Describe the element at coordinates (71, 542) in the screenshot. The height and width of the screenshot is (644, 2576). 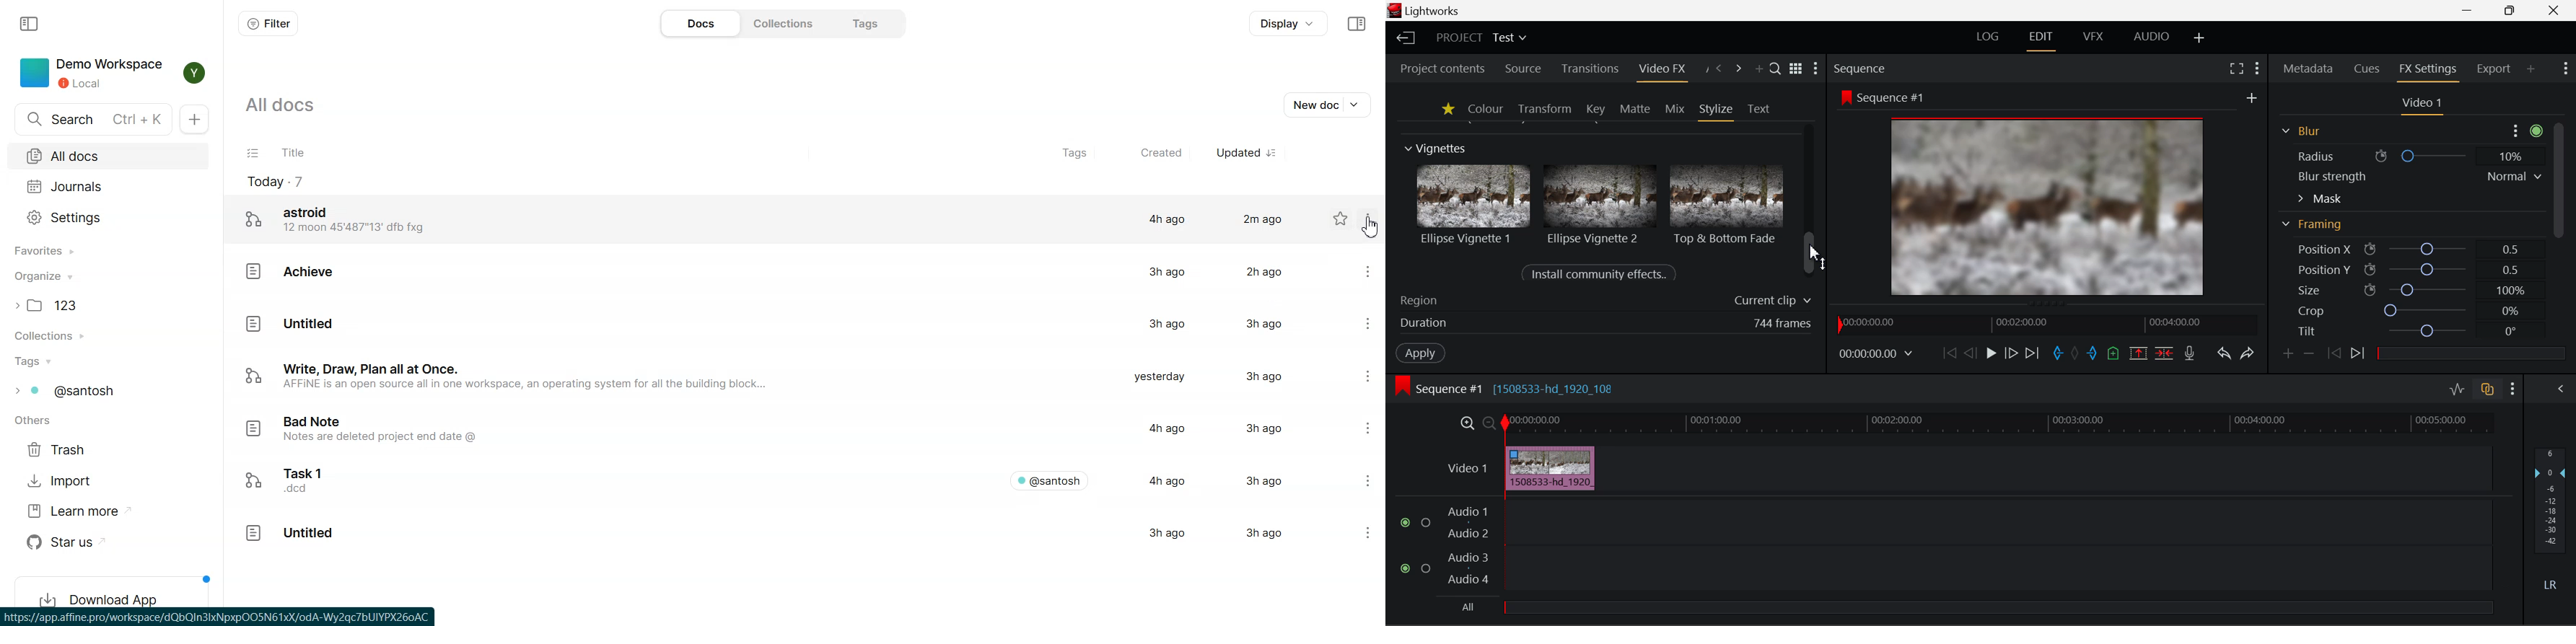
I see `Star us` at that location.